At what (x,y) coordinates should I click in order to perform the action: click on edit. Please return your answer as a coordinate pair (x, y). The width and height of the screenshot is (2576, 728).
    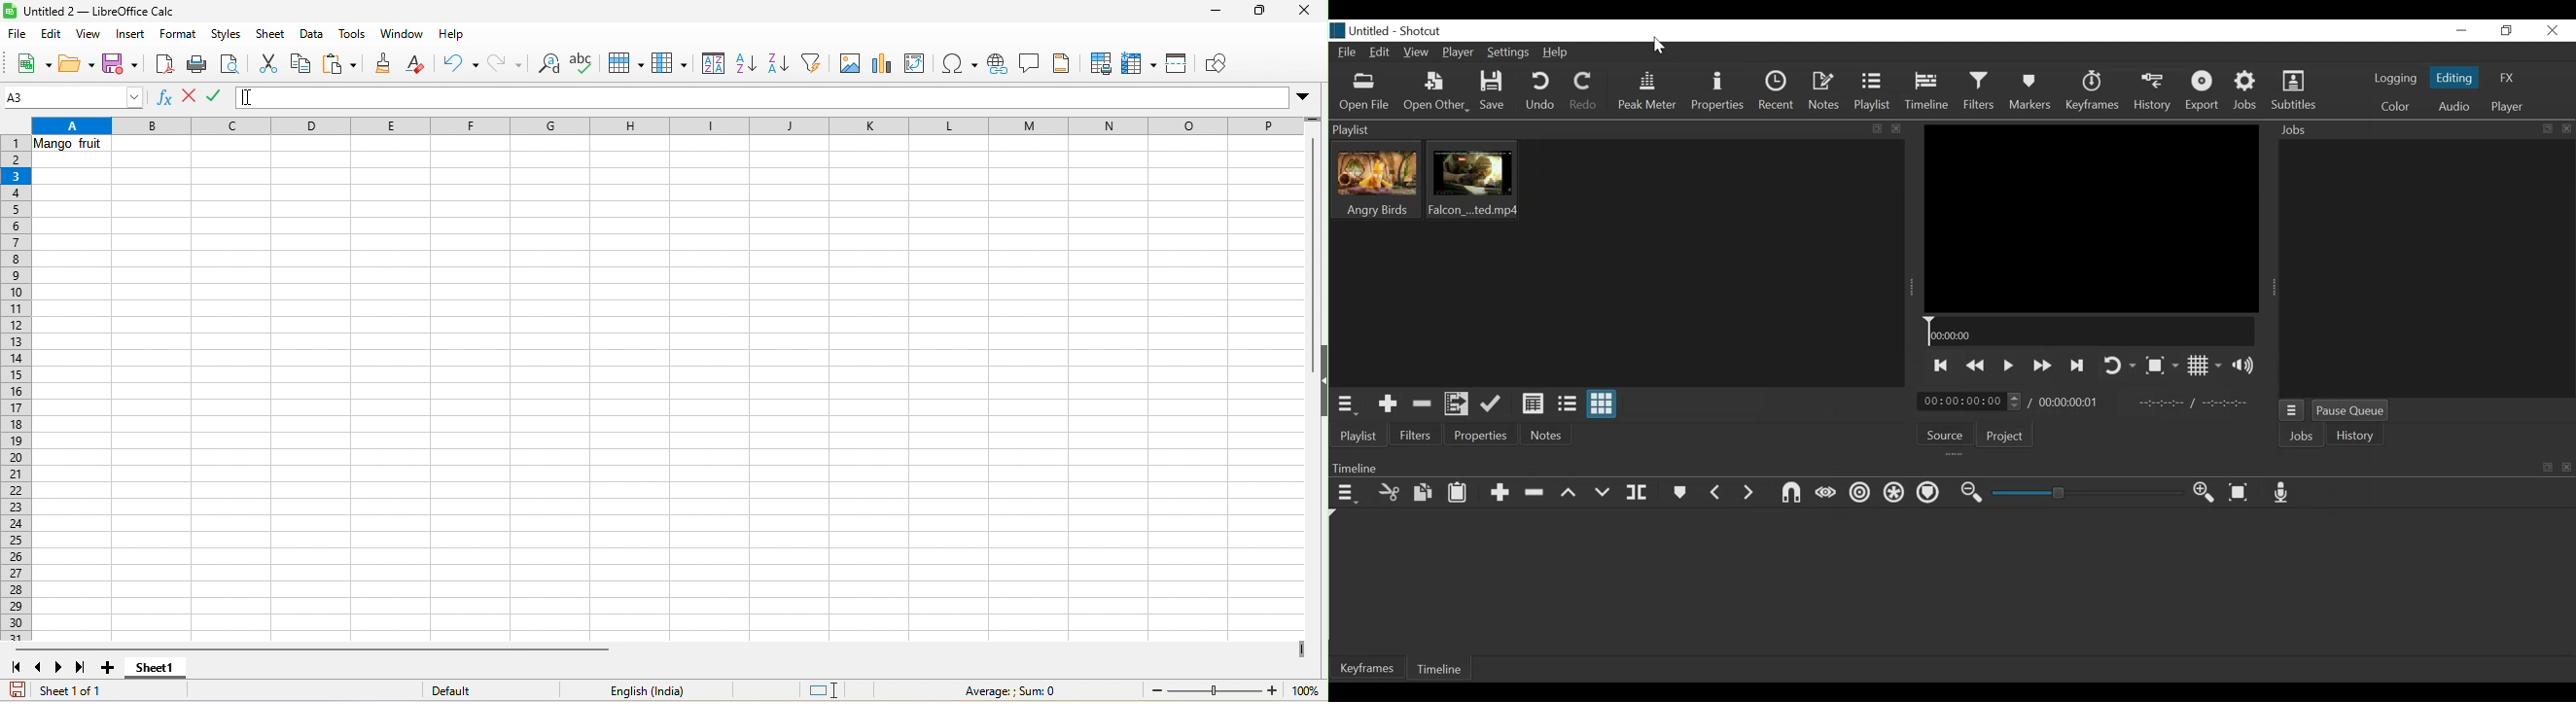
    Looking at the image, I should click on (52, 34).